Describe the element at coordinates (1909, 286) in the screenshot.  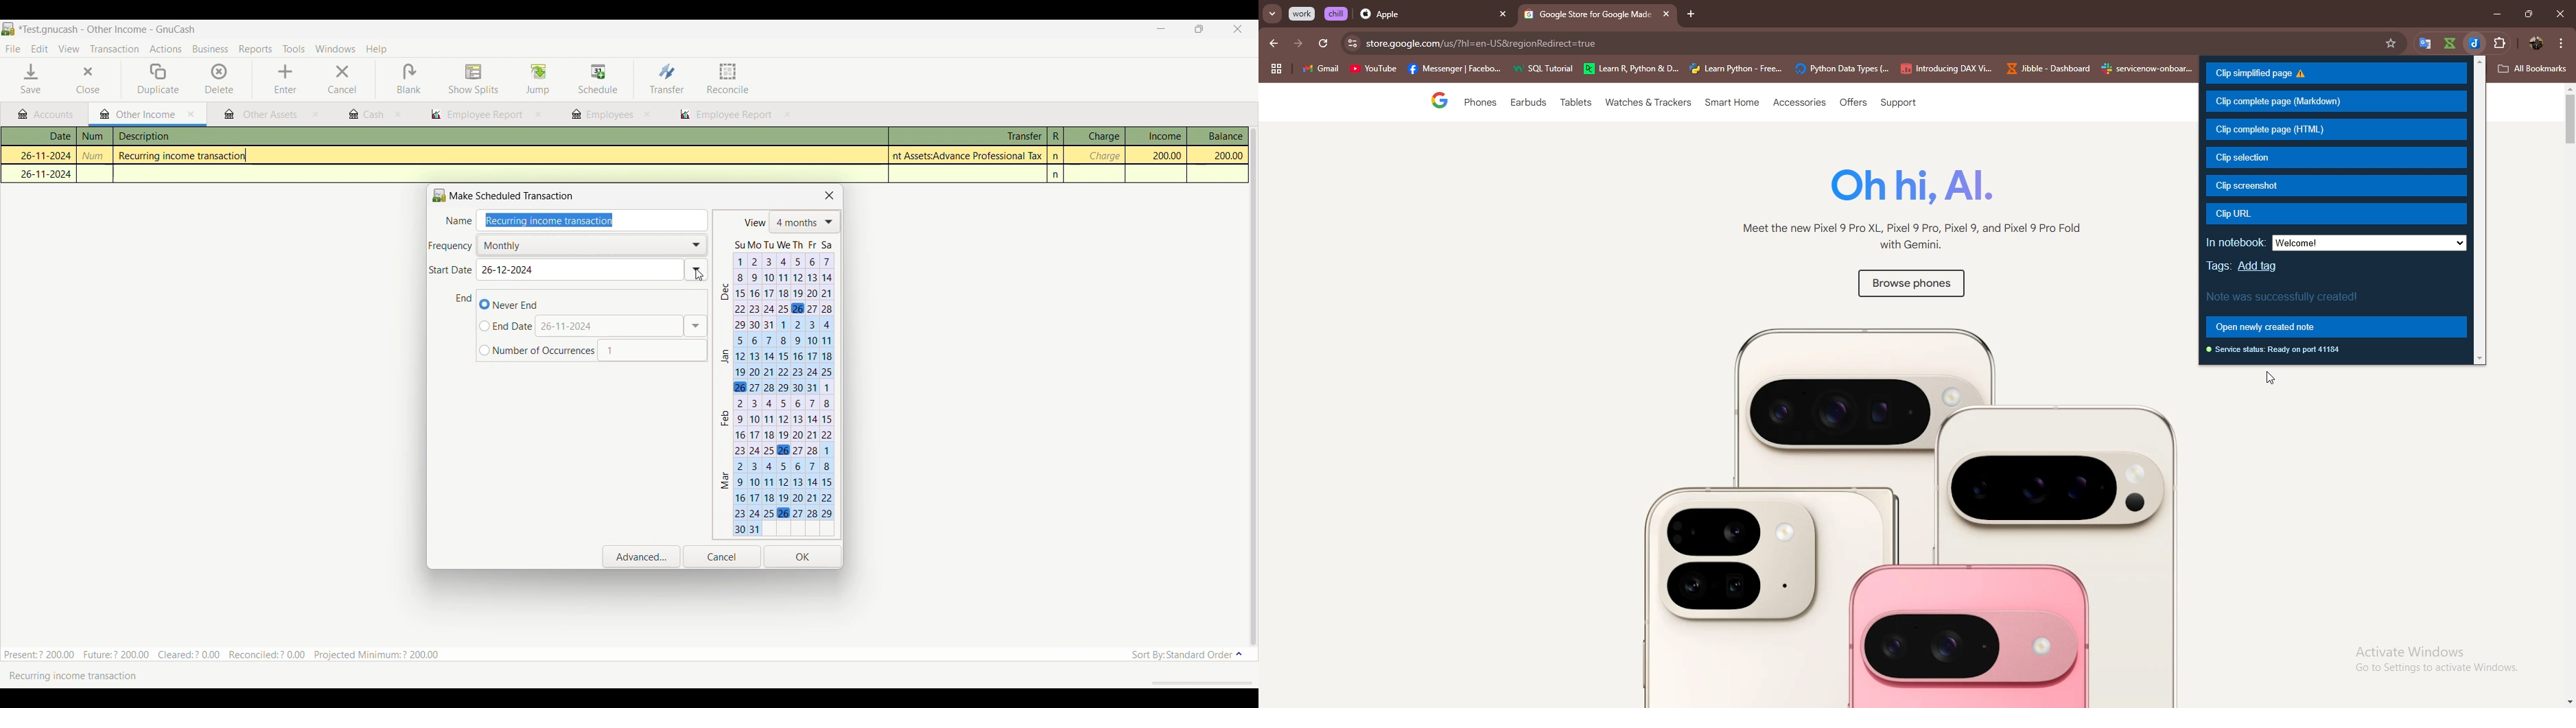
I see `Browse phones` at that location.